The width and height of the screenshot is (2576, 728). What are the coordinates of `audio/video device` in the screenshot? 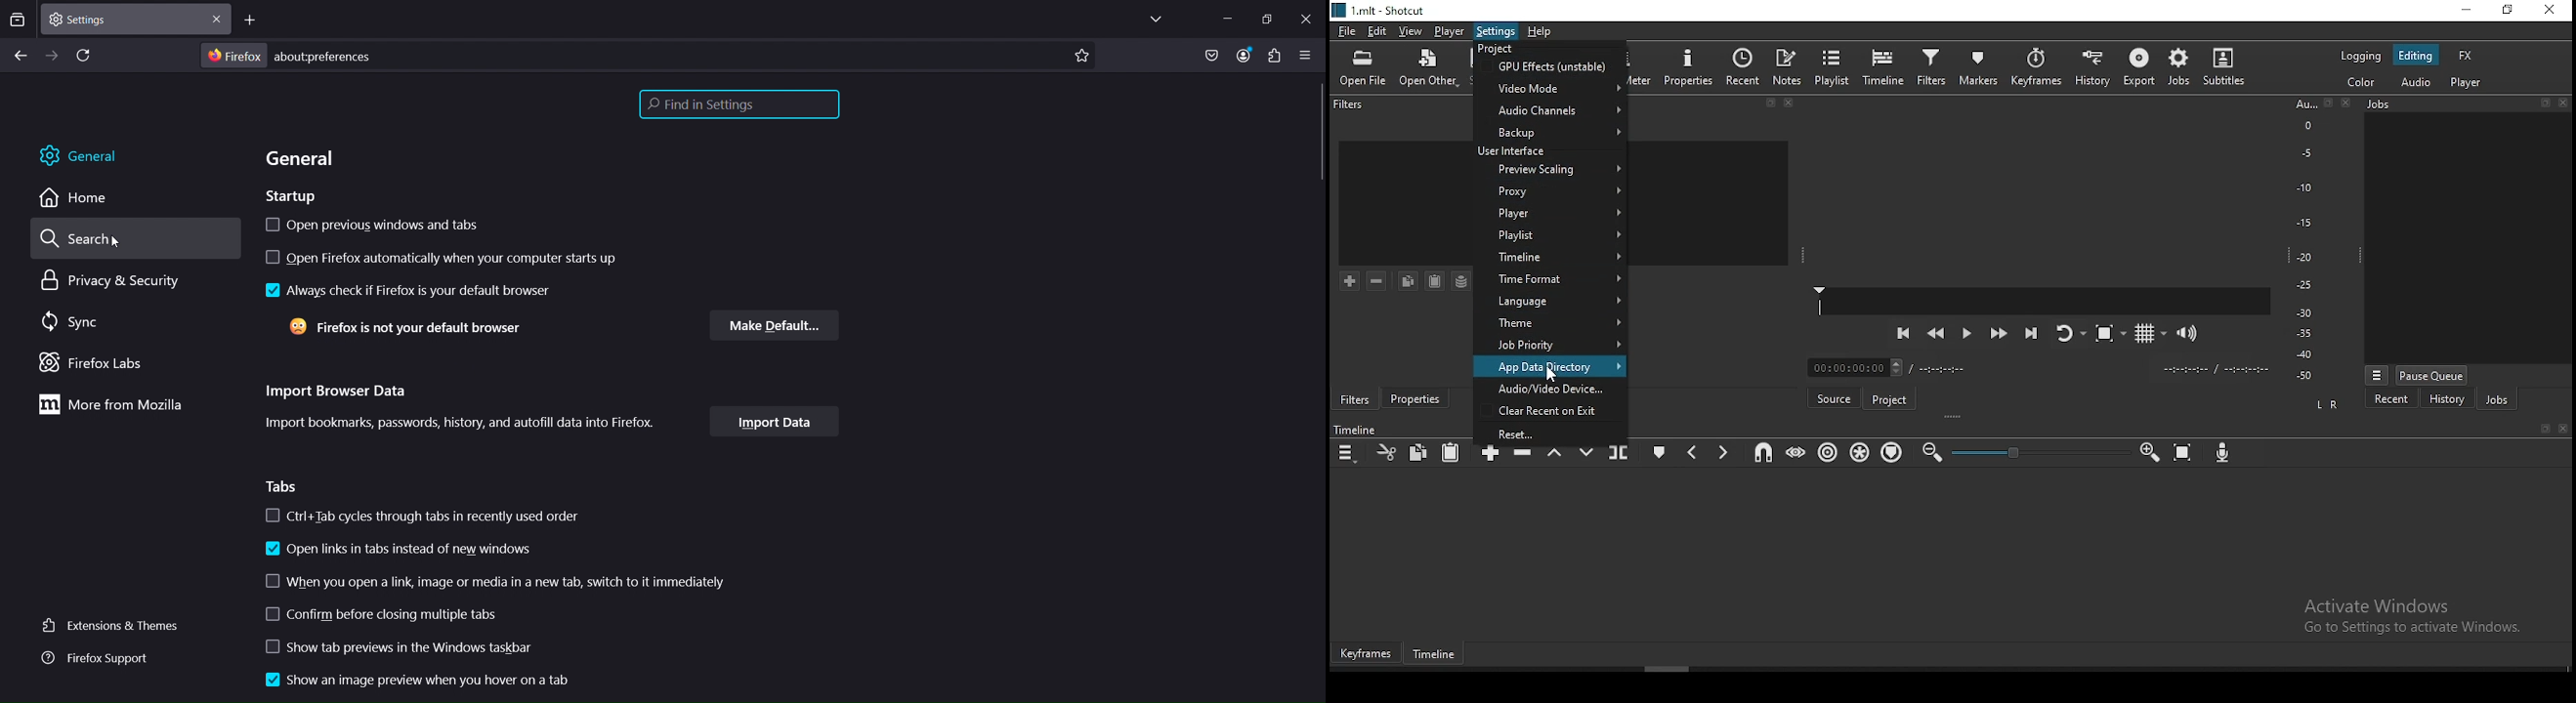 It's located at (1550, 389).